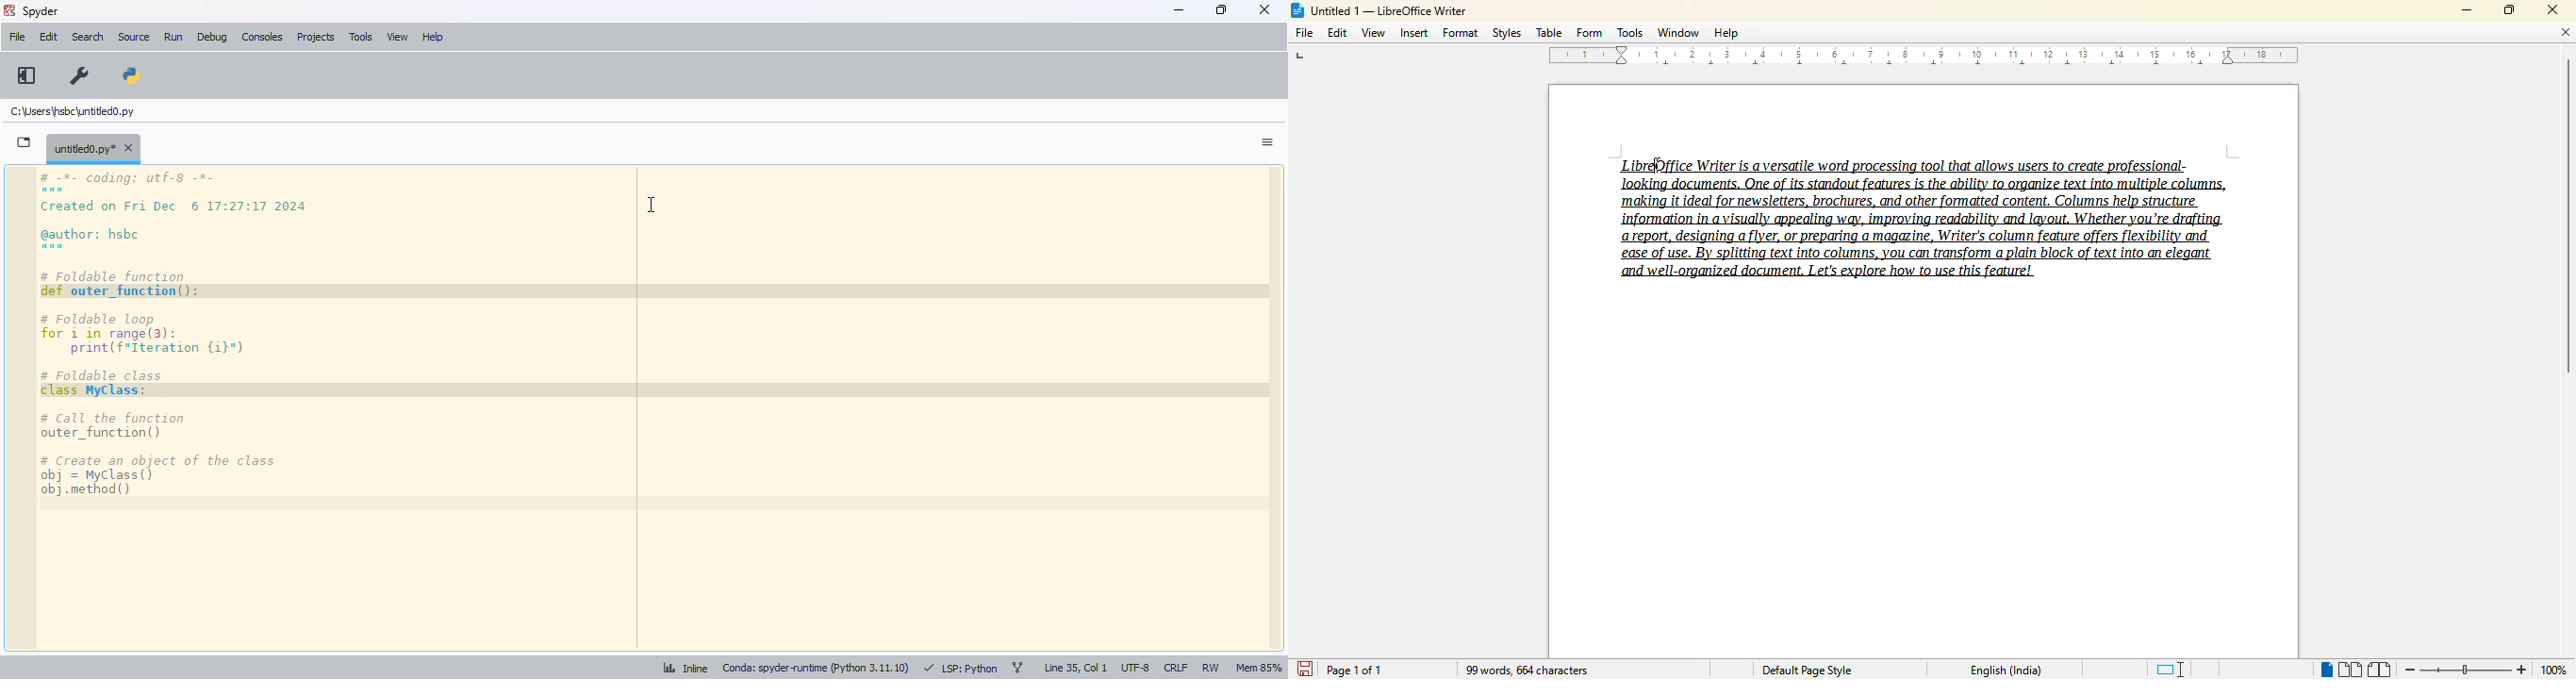 Image resolution: width=2576 pixels, height=700 pixels. What do you see at coordinates (1630, 33) in the screenshot?
I see `tools` at bounding box center [1630, 33].